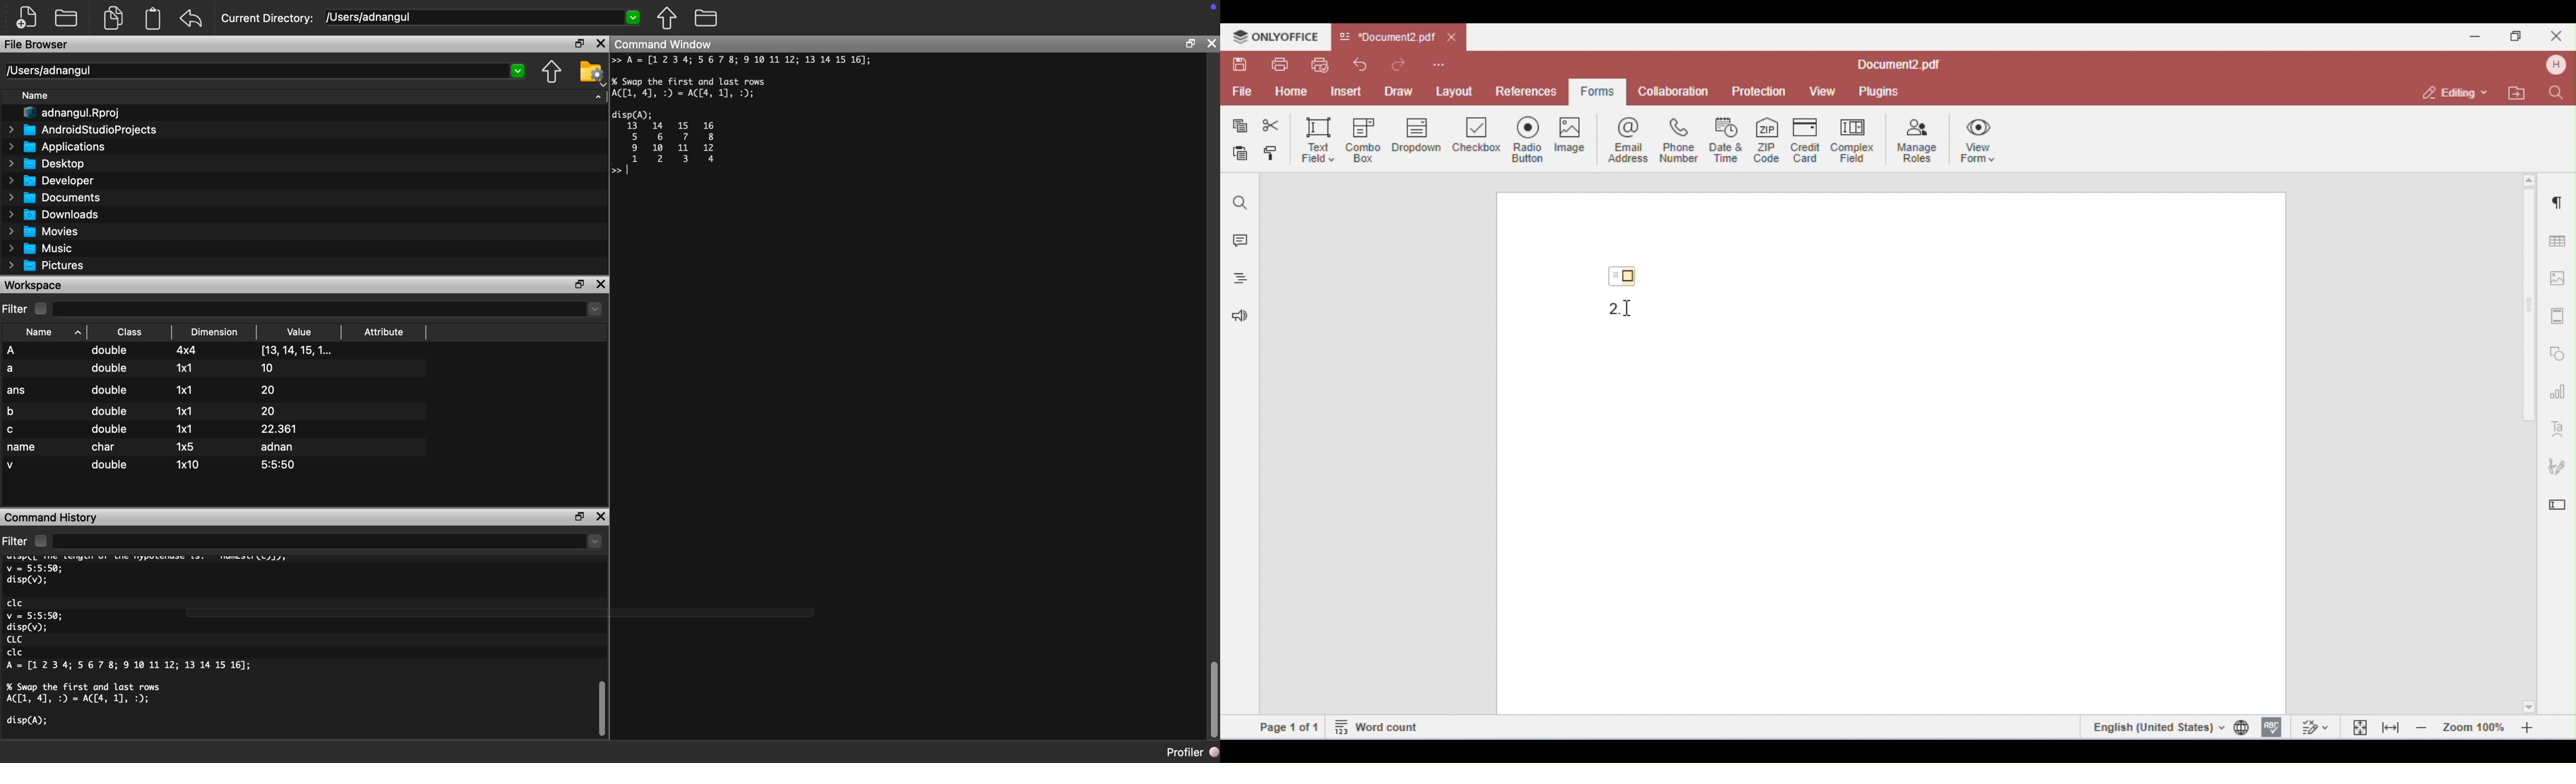 The width and height of the screenshot is (2576, 784). I want to click on Restore, so click(575, 515).